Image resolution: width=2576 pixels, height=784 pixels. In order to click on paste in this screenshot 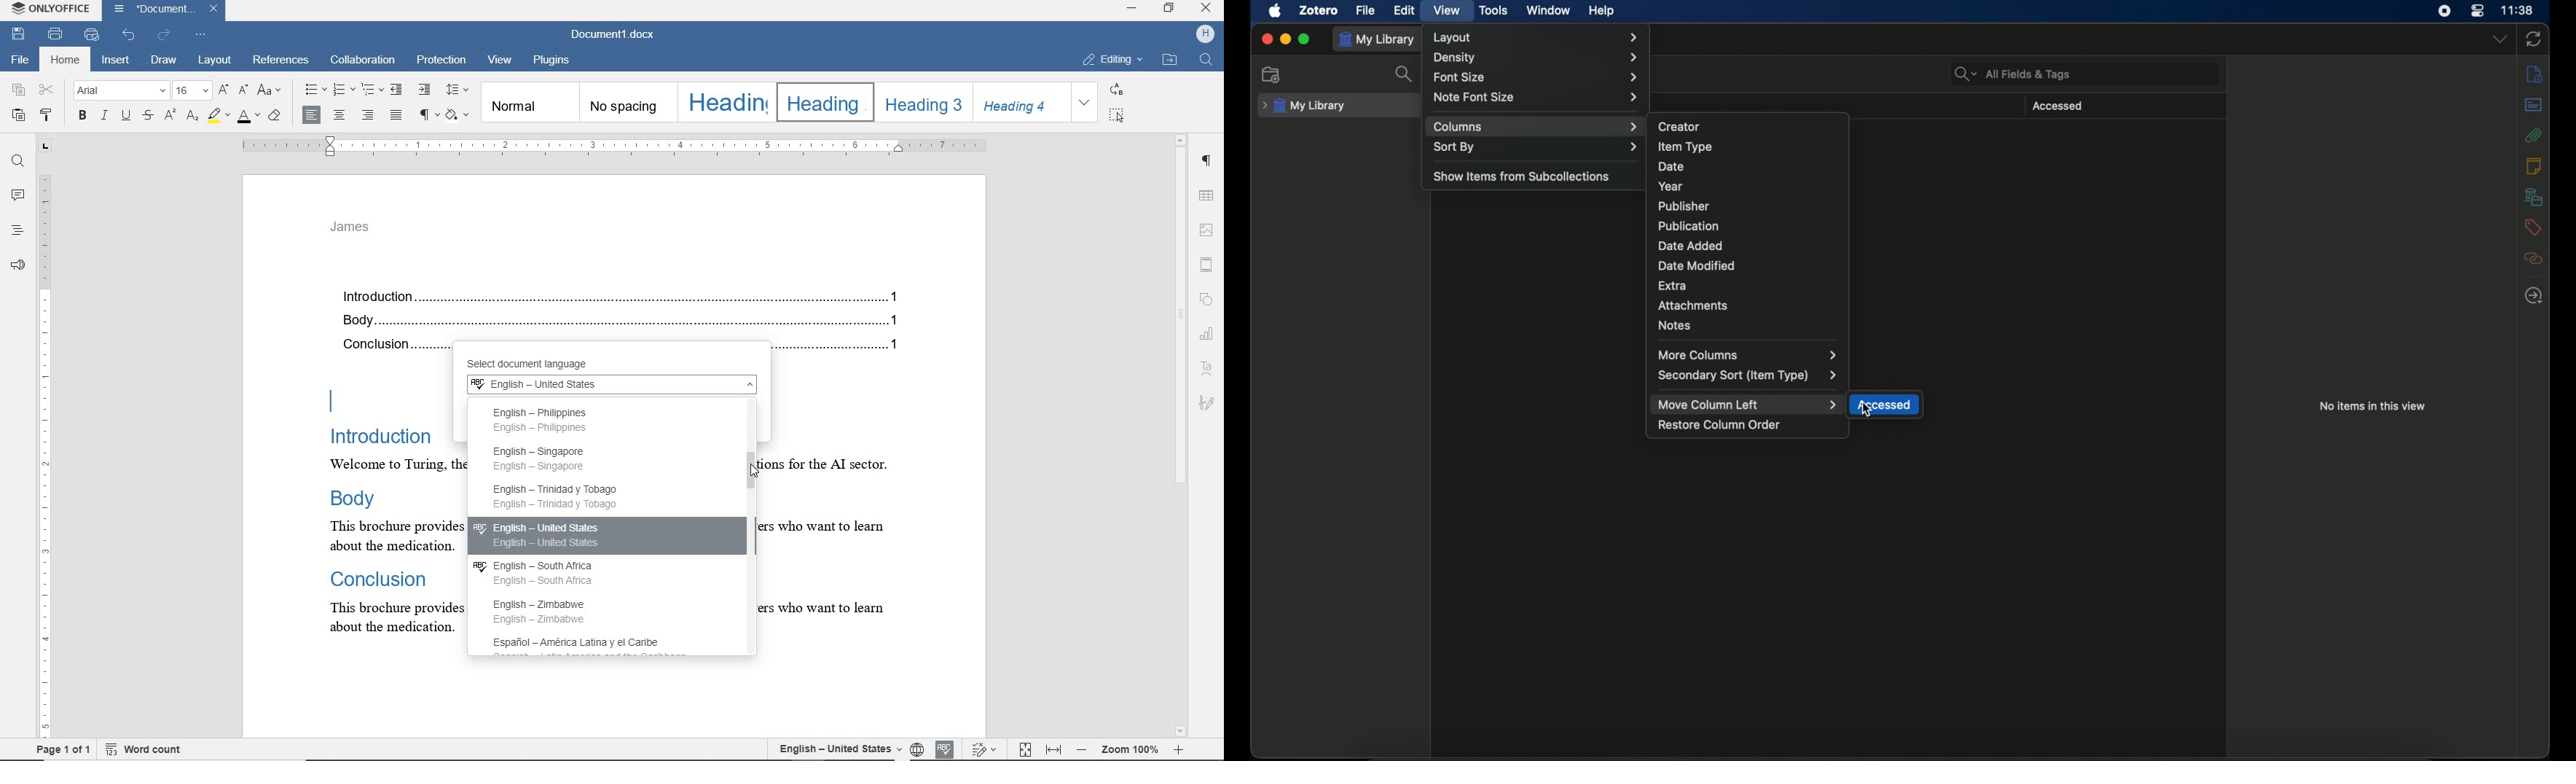, I will do `click(17, 114)`.